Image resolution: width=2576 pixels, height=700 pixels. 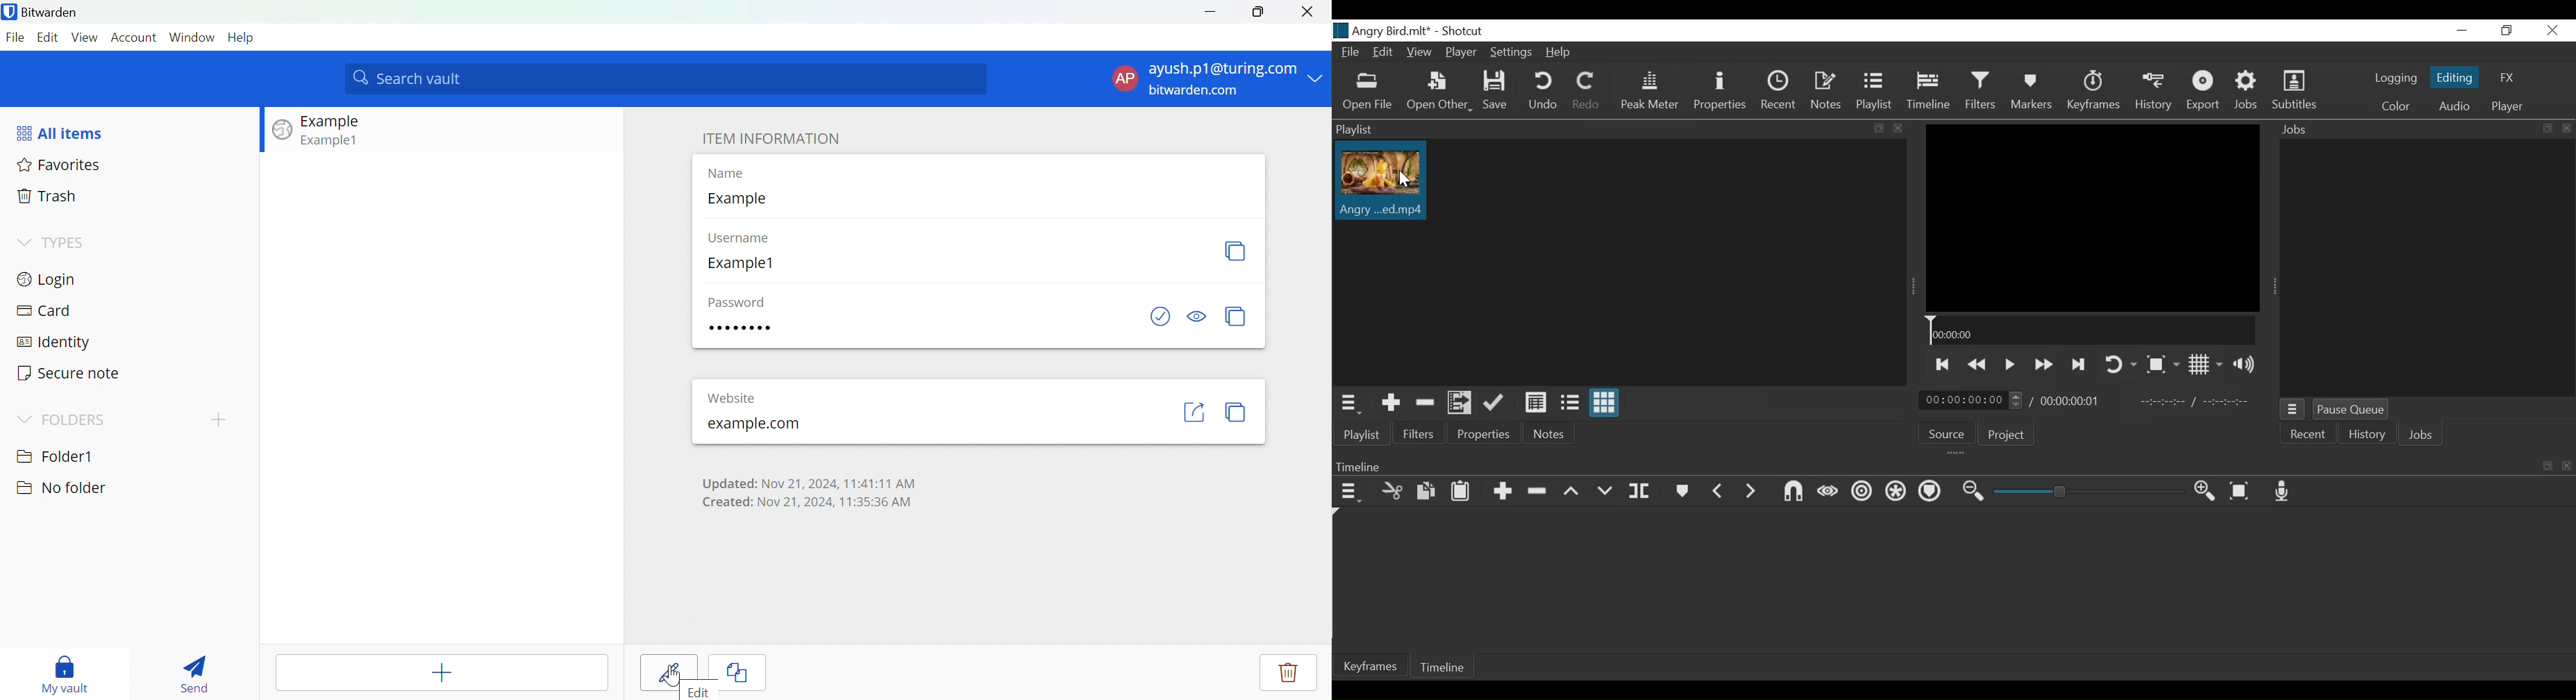 I want to click on Filters, so click(x=1419, y=432).